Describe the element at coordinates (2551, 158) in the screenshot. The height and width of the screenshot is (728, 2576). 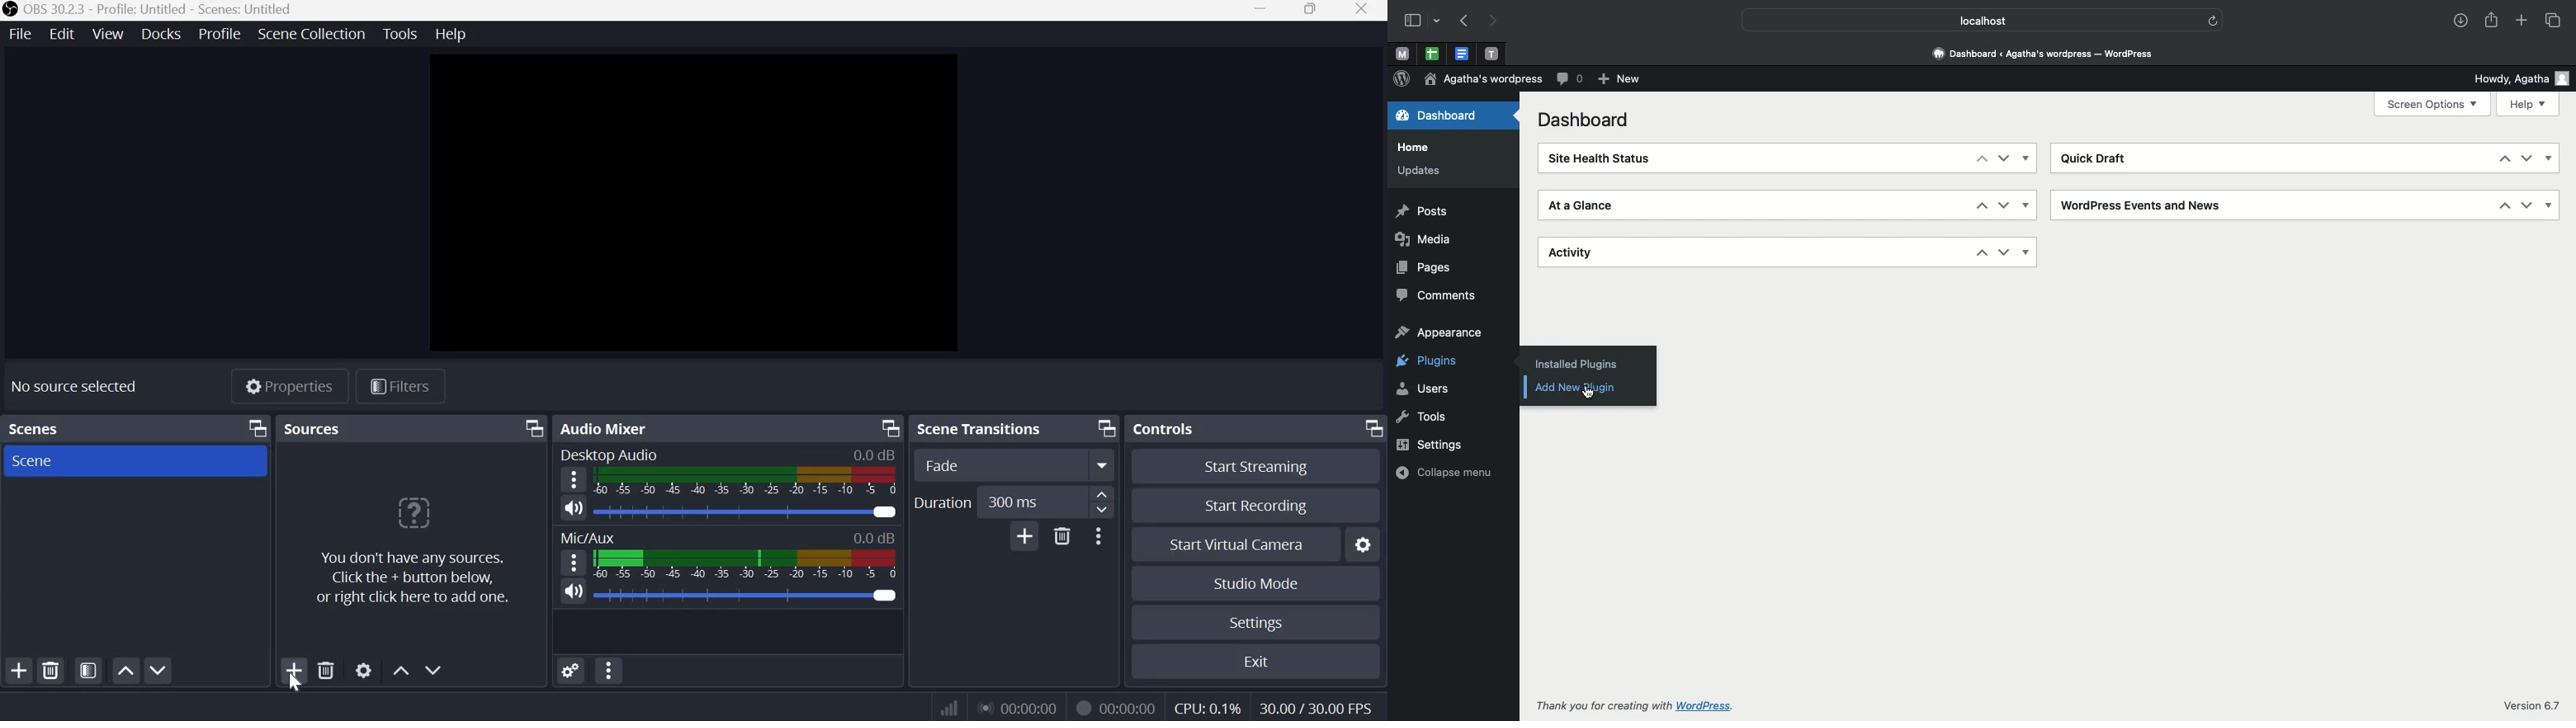
I see `Show` at that location.